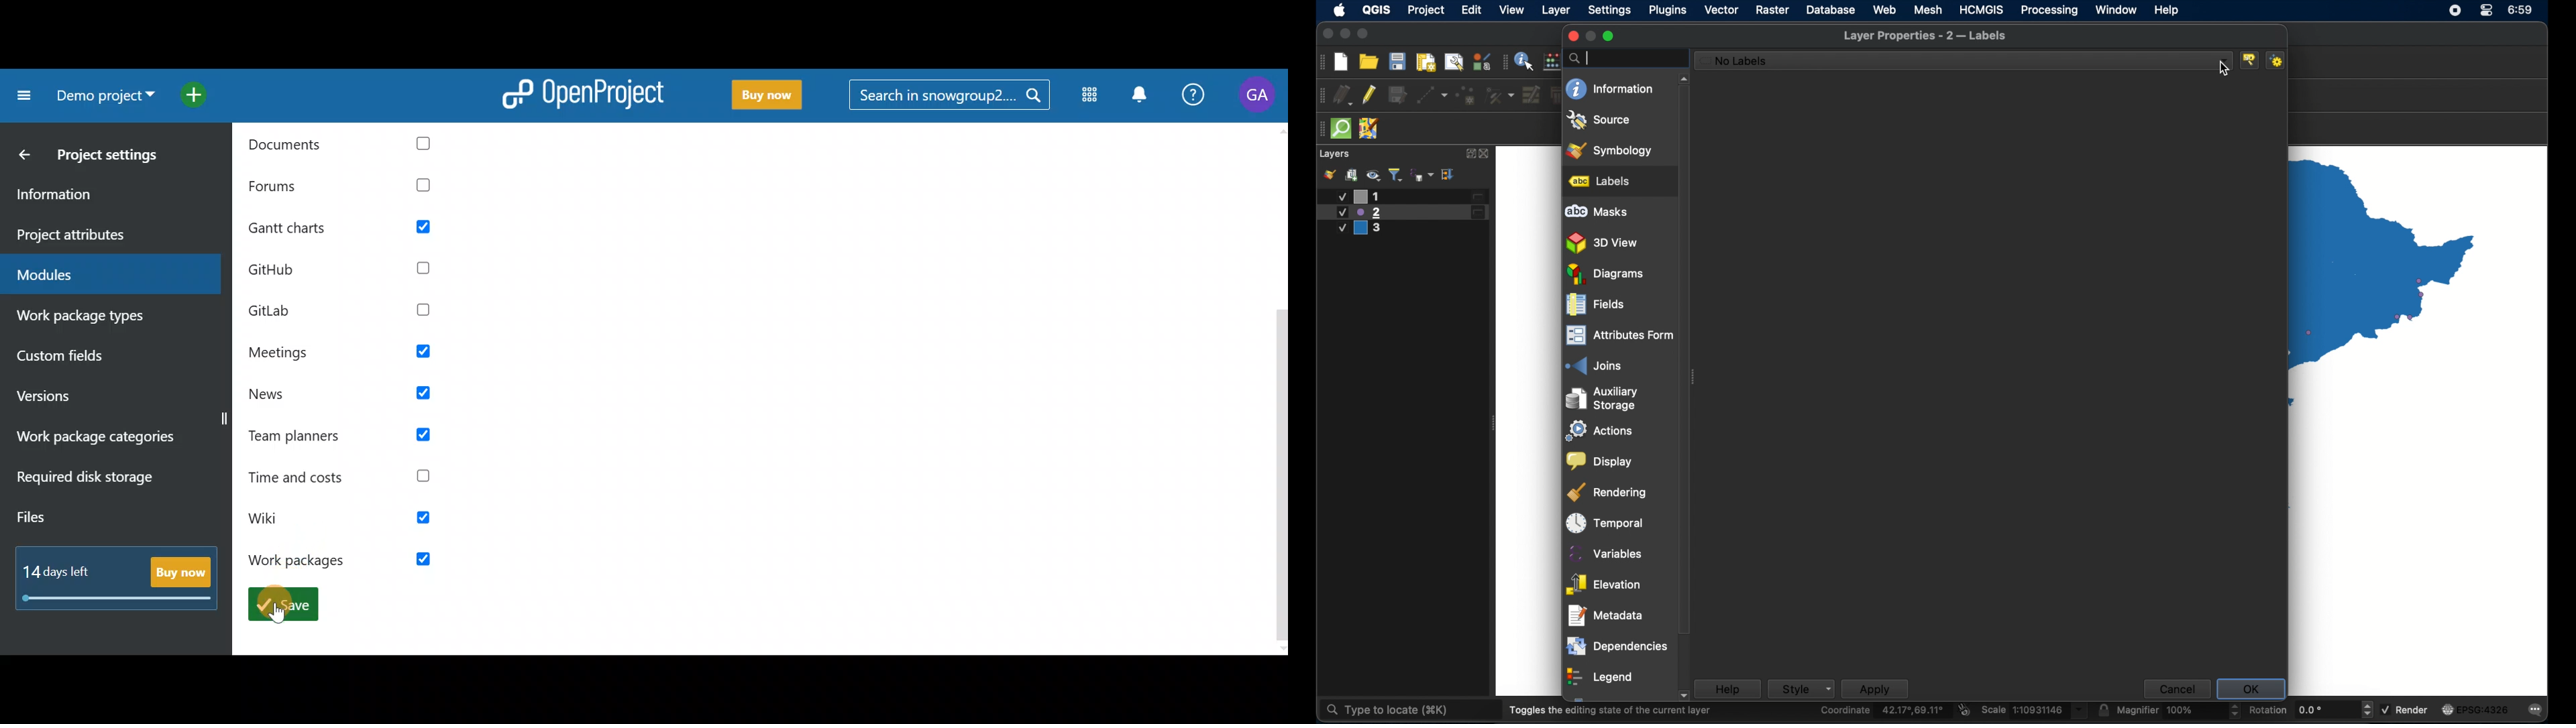  I want to click on 3D view, so click(1604, 243).